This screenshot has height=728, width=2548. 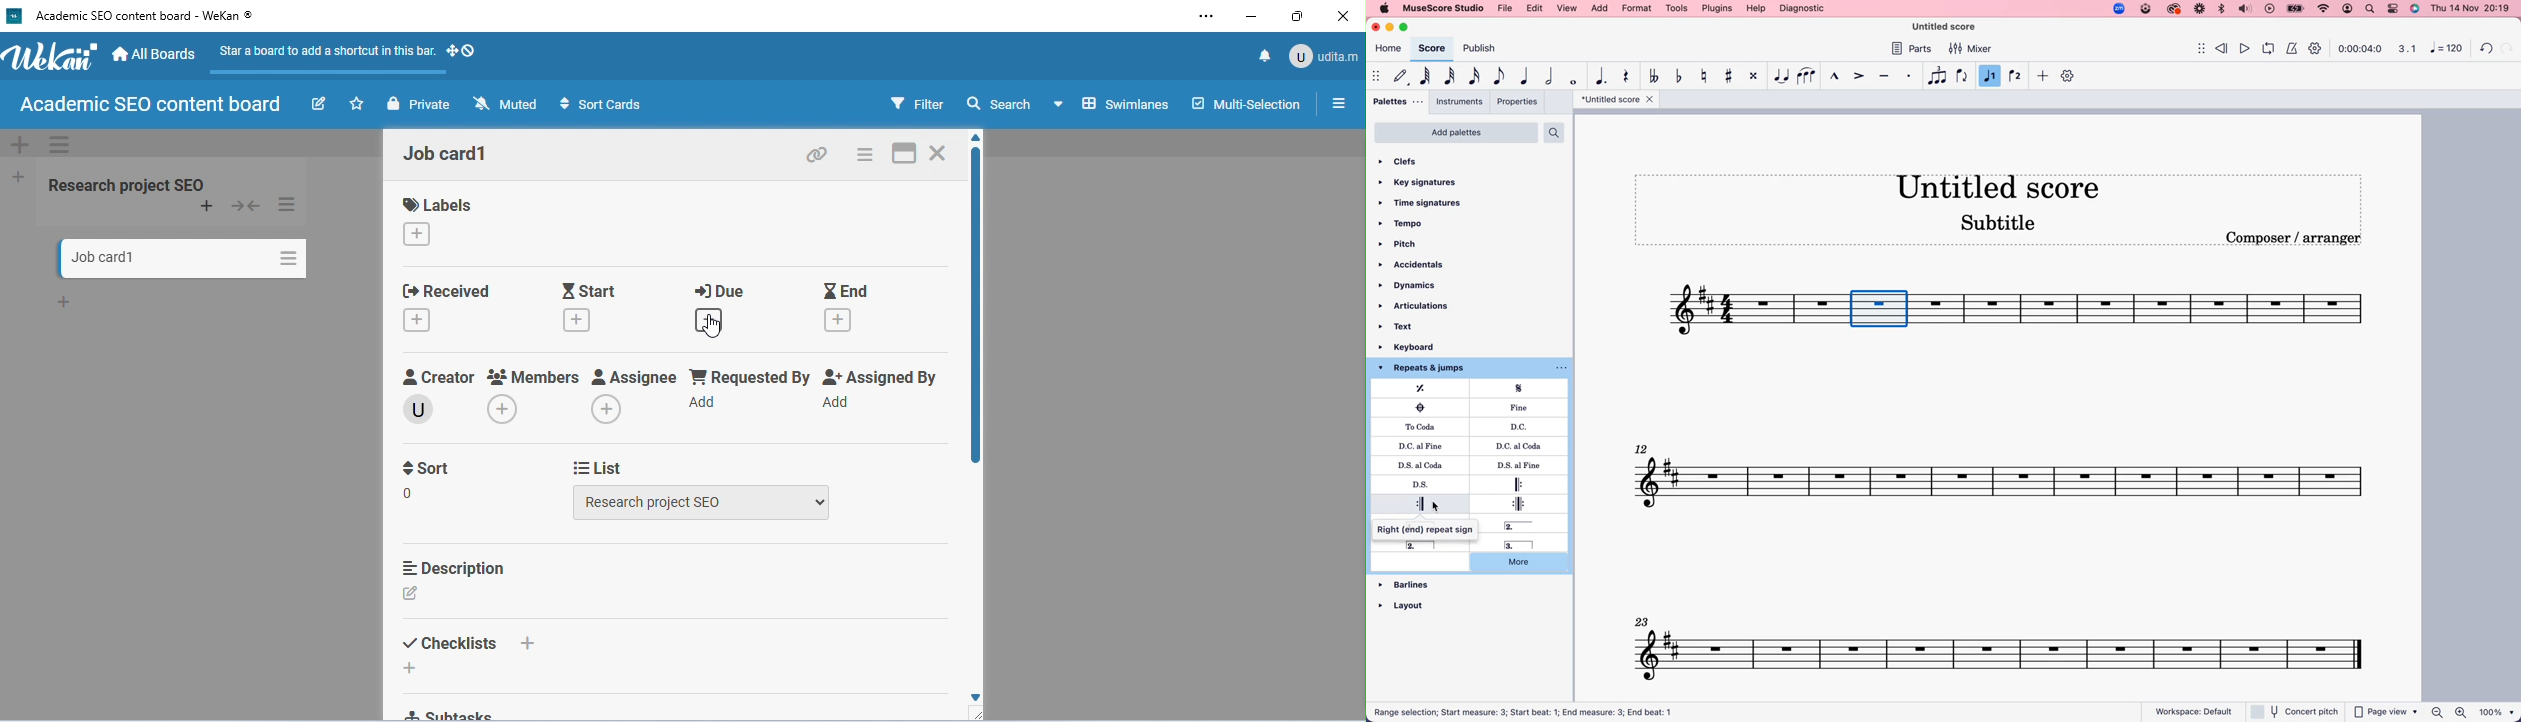 I want to click on card actions, so click(x=866, y=154).